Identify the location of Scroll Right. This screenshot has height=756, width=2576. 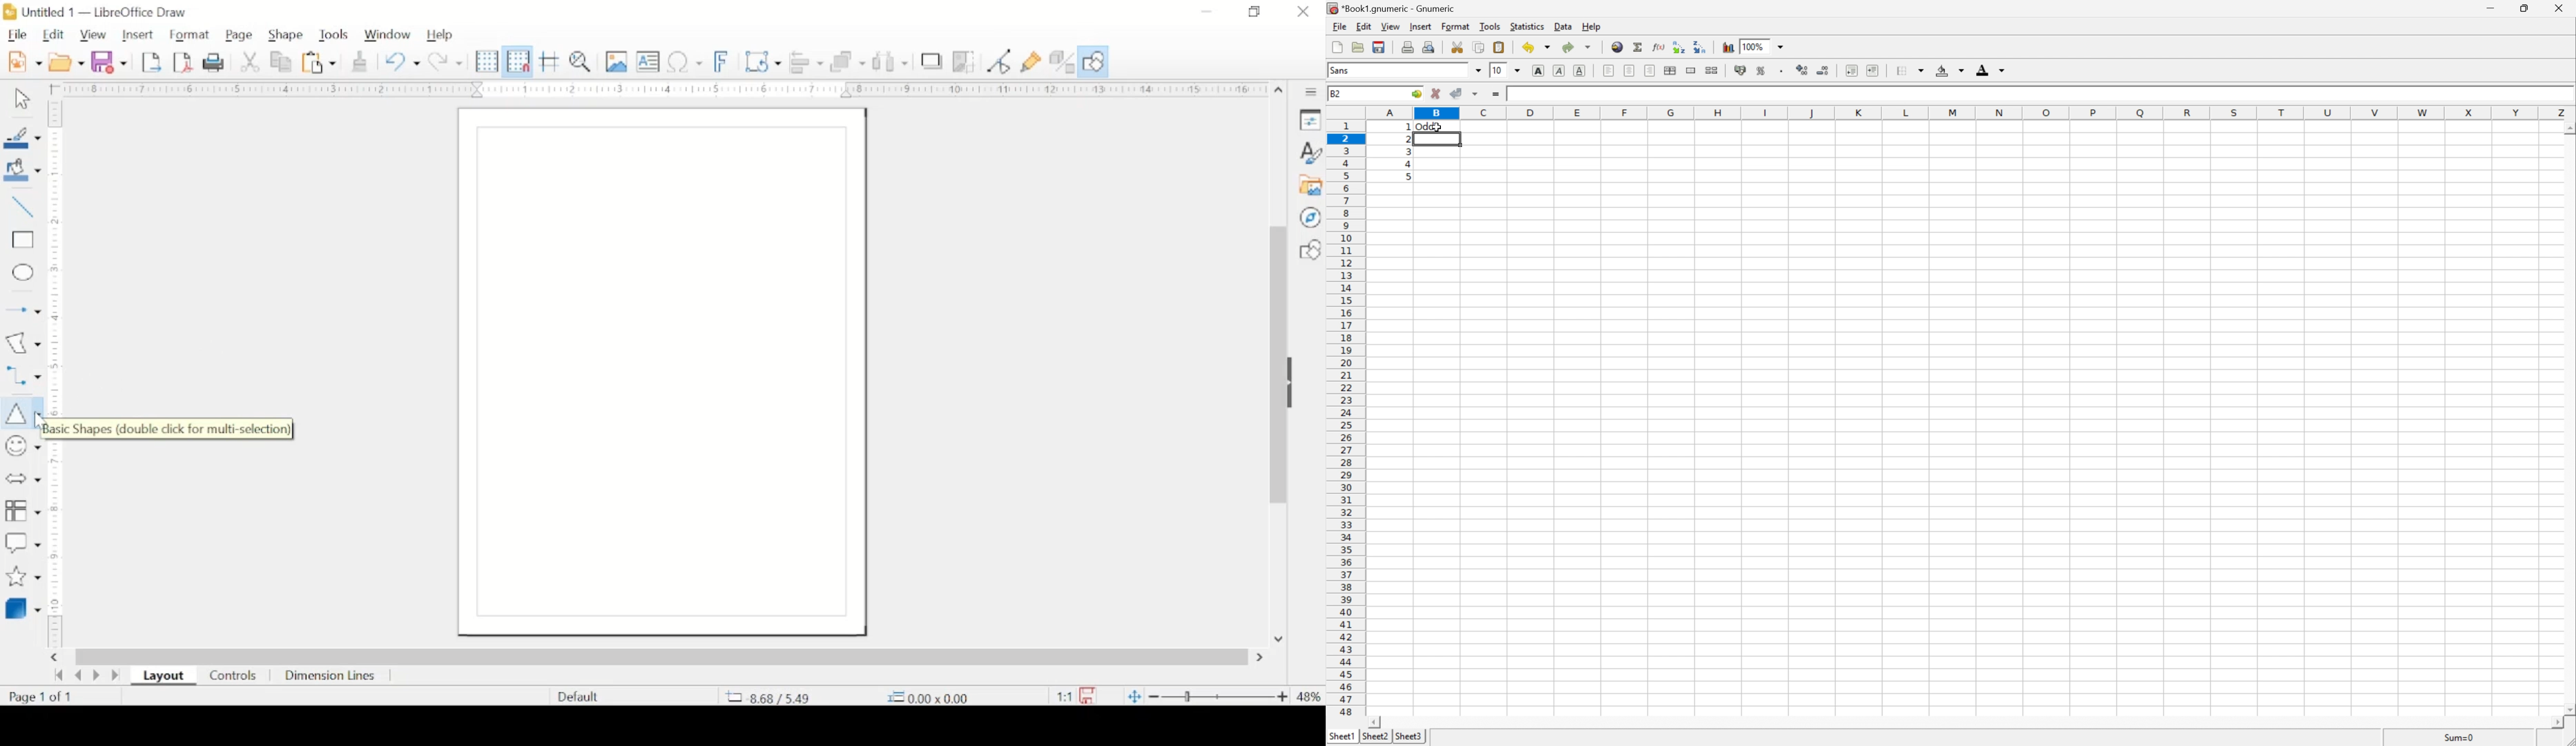
(2551, 722).